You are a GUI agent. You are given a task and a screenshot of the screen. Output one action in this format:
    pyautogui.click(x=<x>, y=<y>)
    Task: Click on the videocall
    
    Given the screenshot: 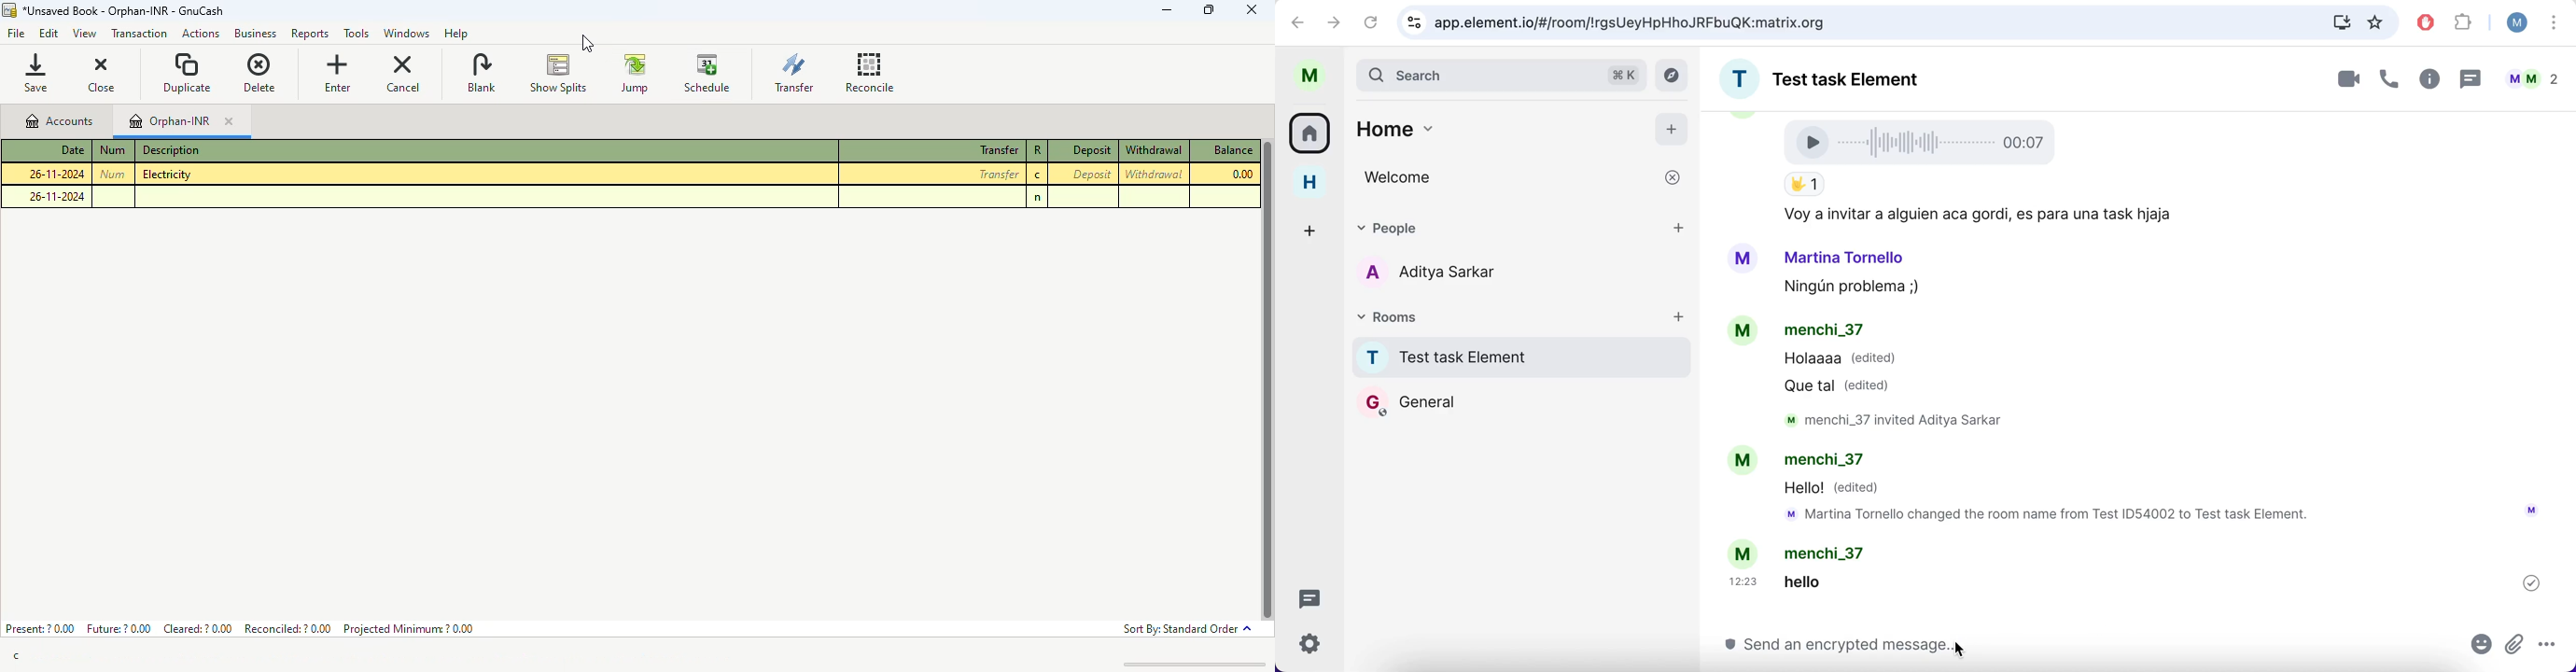 What is the action you would take?
    pyautogui.click(x=2347, y=78)
    